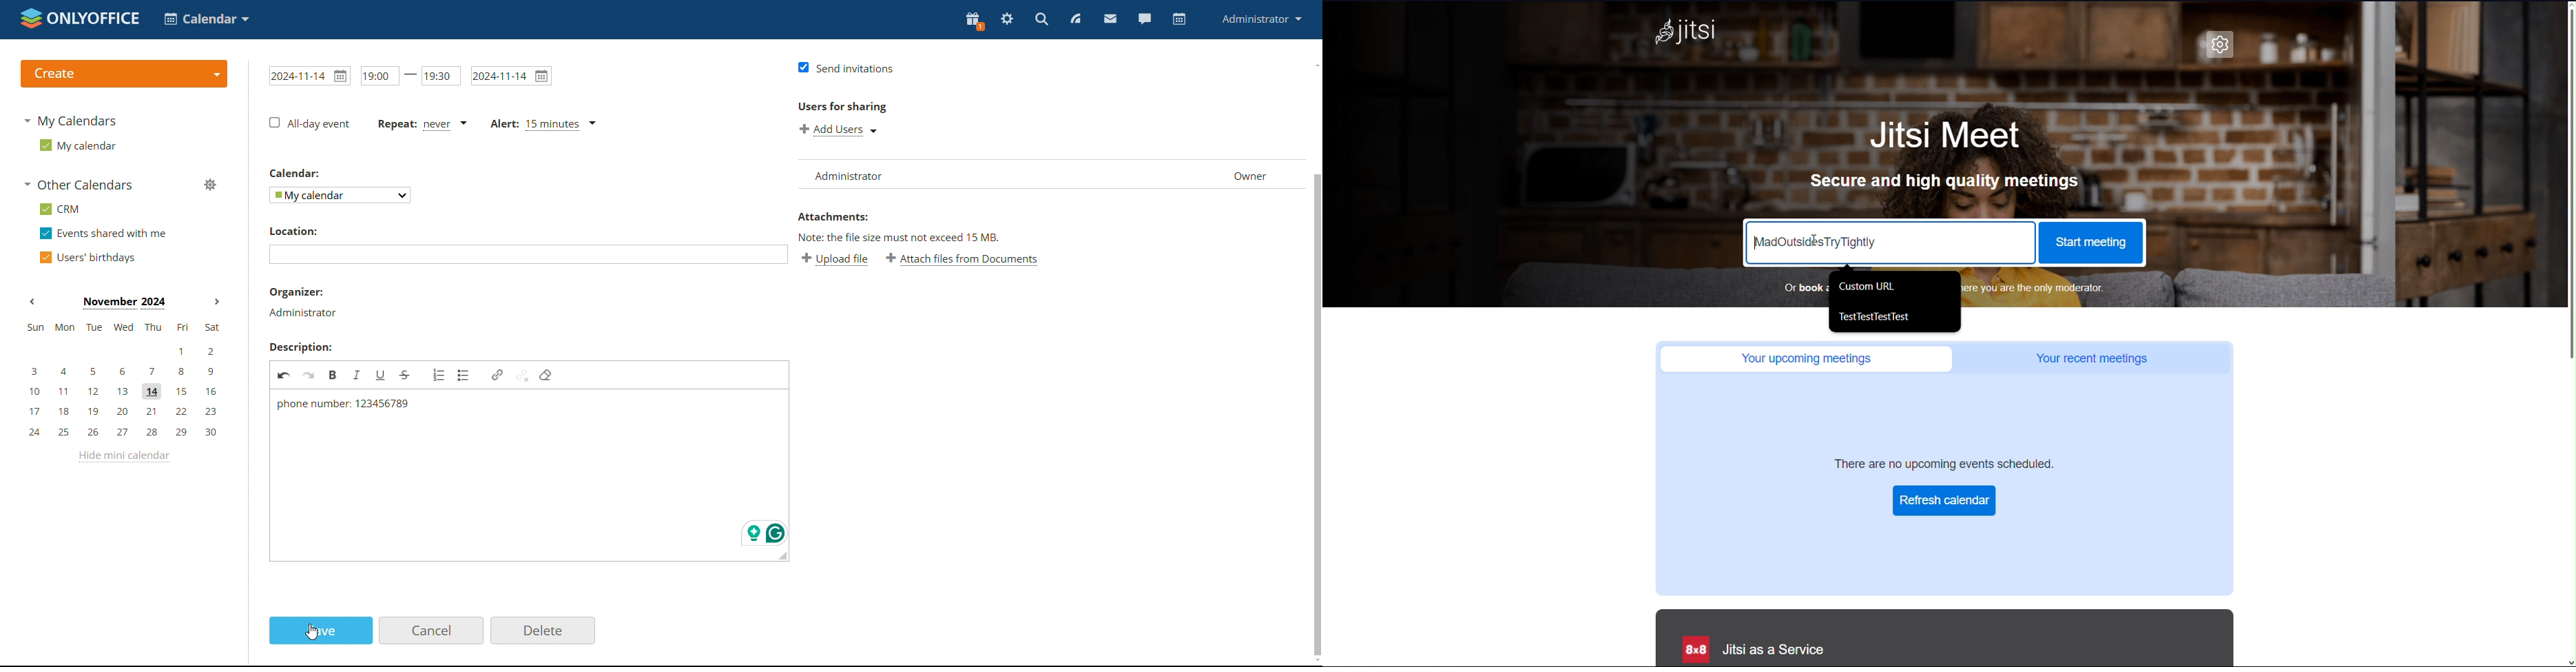  What do you see at coordinates (208, 18) in the screenshot?
I see `select application` at bounding box center [208, 18].